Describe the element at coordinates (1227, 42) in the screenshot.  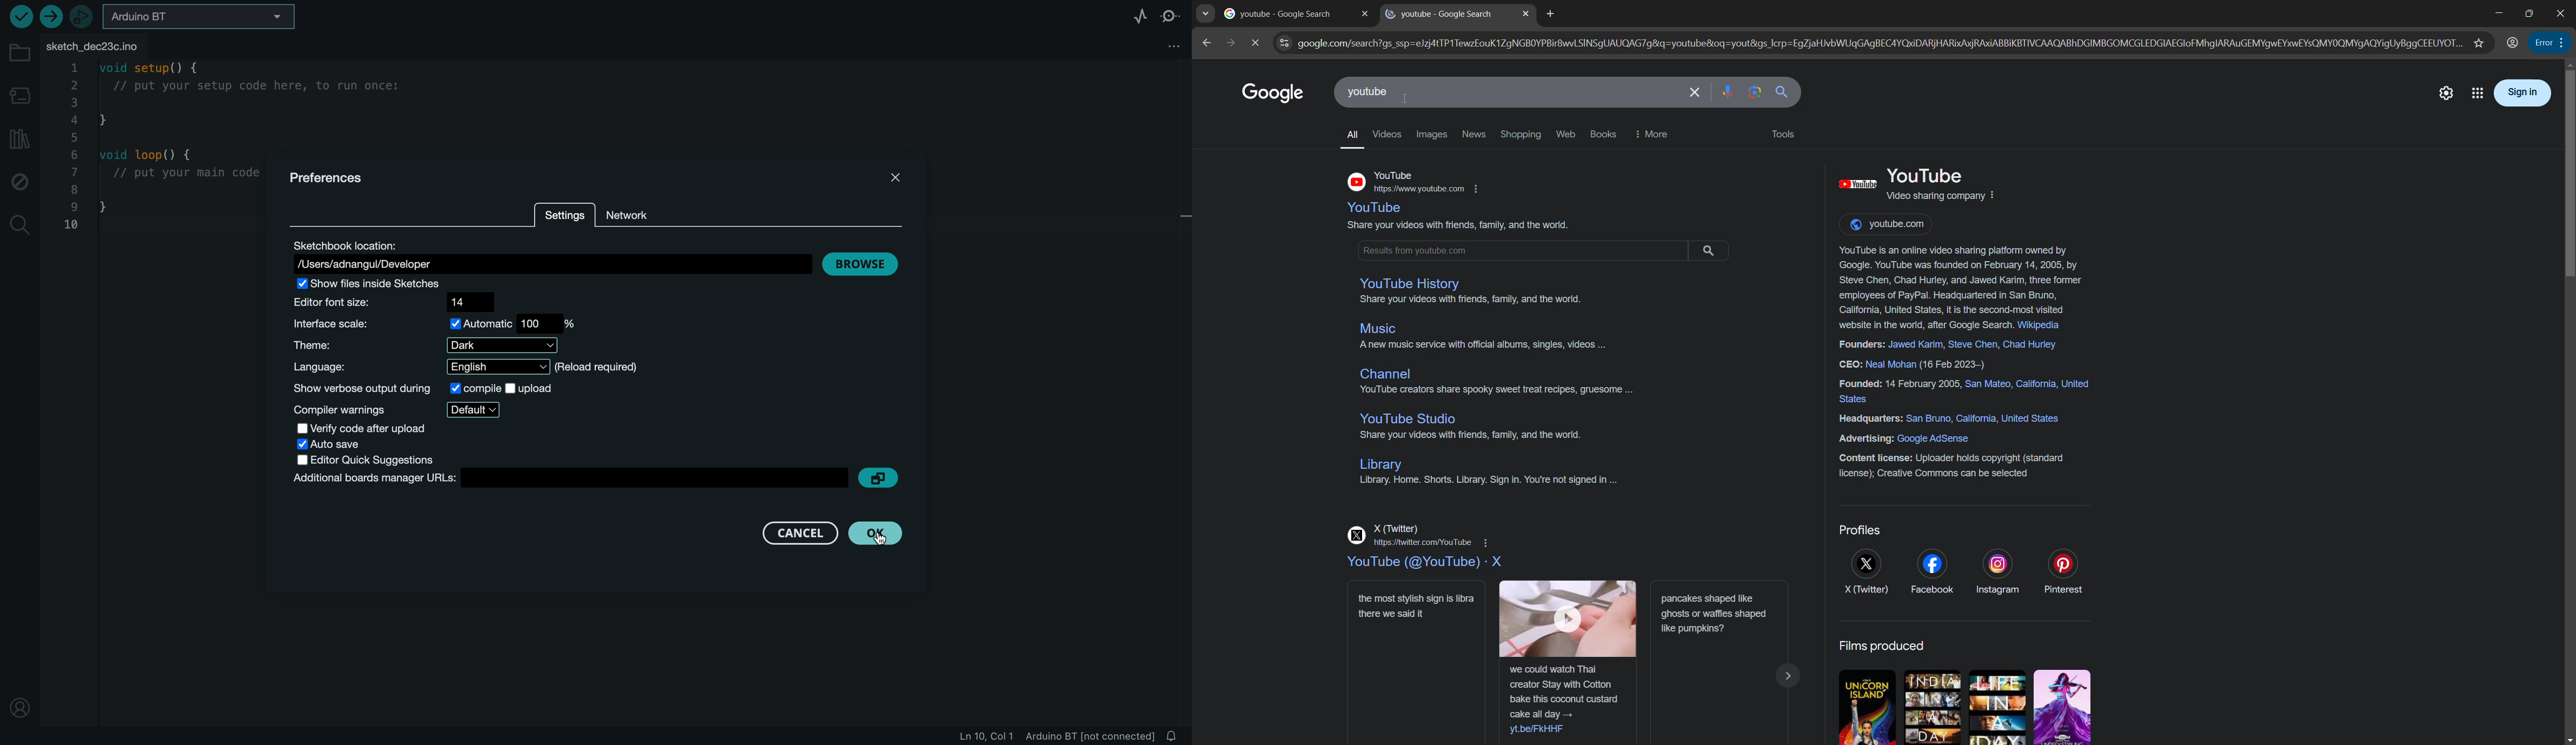
I see `forward` at that location.